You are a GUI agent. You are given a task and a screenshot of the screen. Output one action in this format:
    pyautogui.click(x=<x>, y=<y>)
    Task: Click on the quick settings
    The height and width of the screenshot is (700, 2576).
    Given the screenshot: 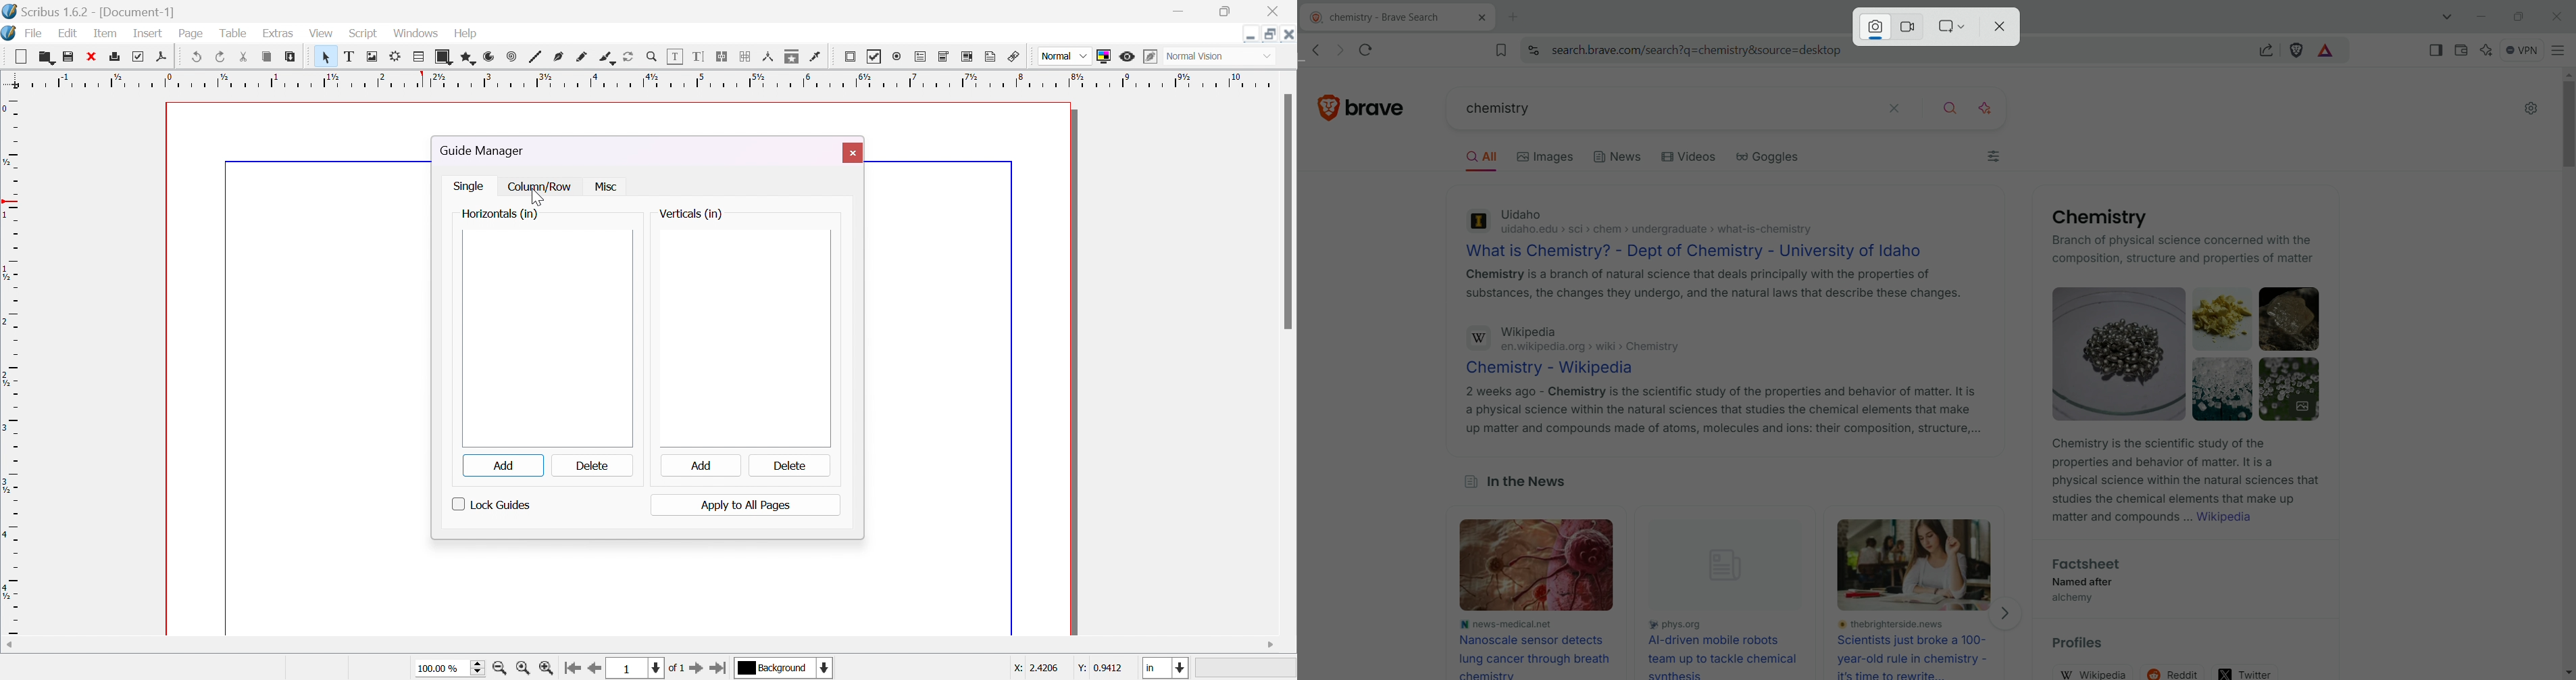 What is the action you would take?
    pyautogui.click(x=2531, y=109)
    